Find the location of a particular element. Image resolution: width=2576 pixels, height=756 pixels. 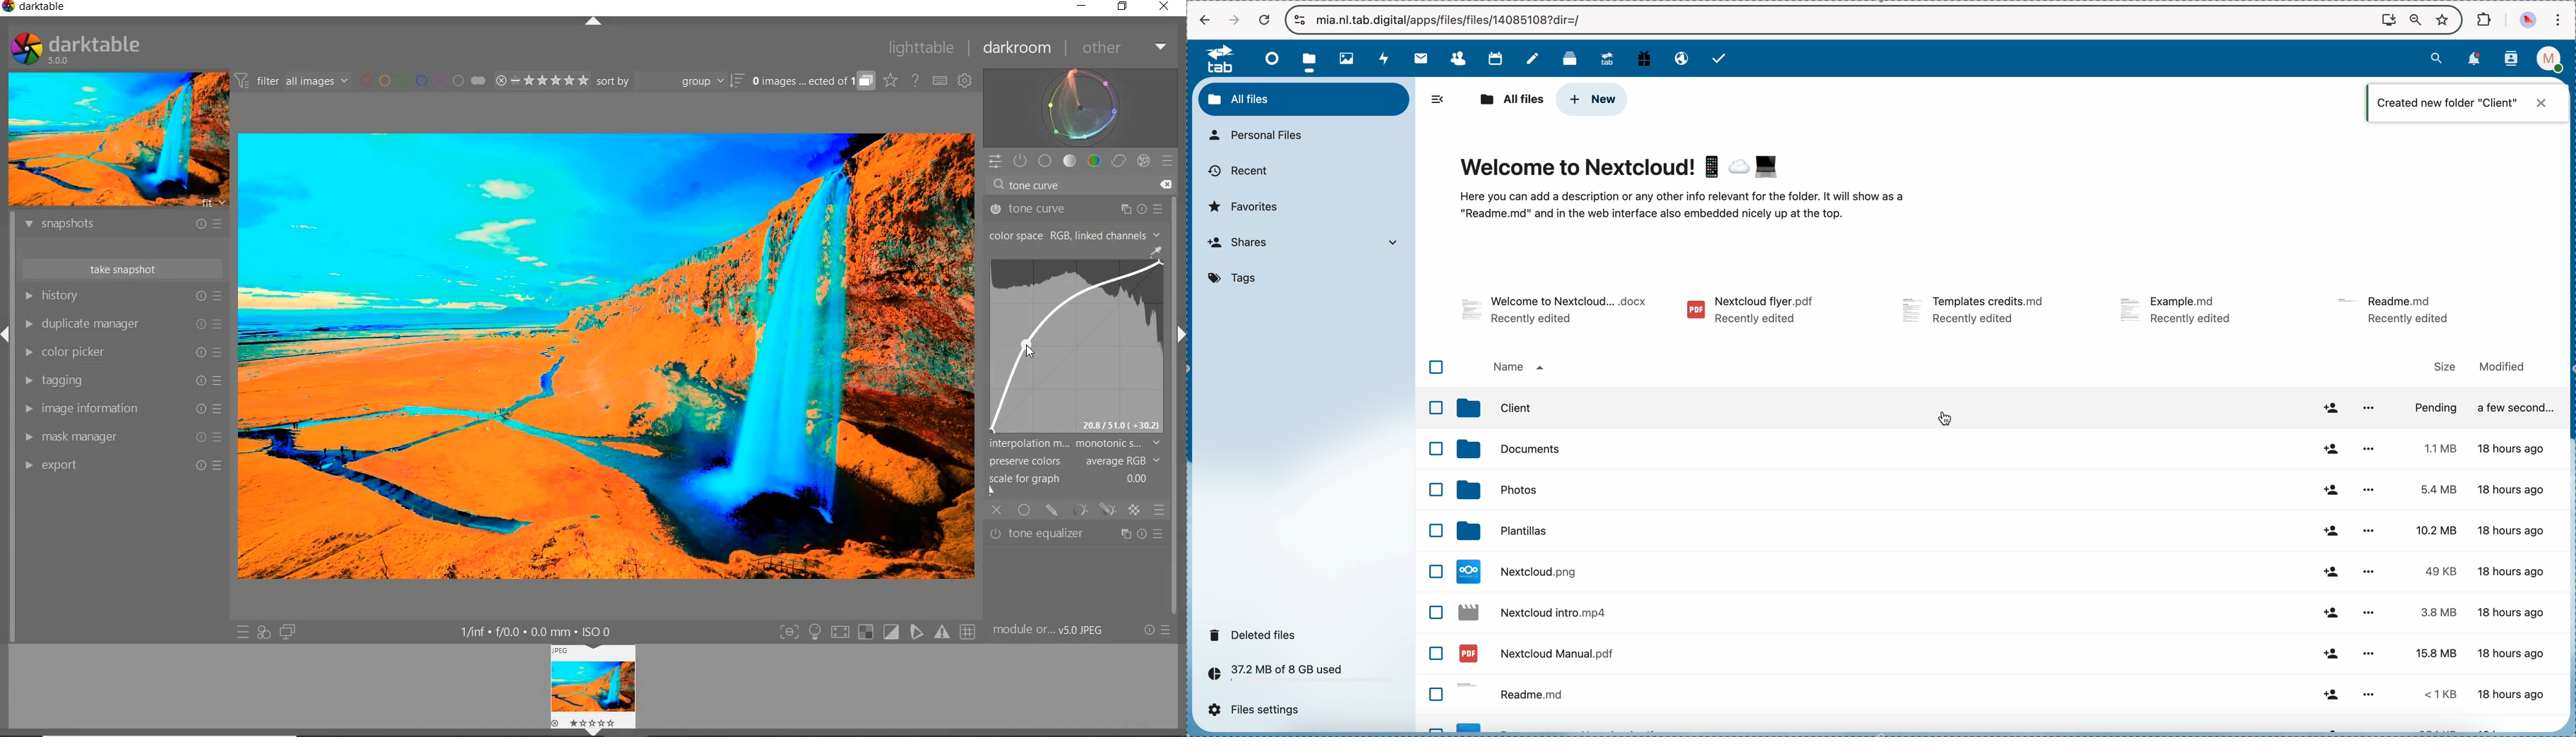

37.2 MB of 8 GB is located at coordinates (1272, 675).